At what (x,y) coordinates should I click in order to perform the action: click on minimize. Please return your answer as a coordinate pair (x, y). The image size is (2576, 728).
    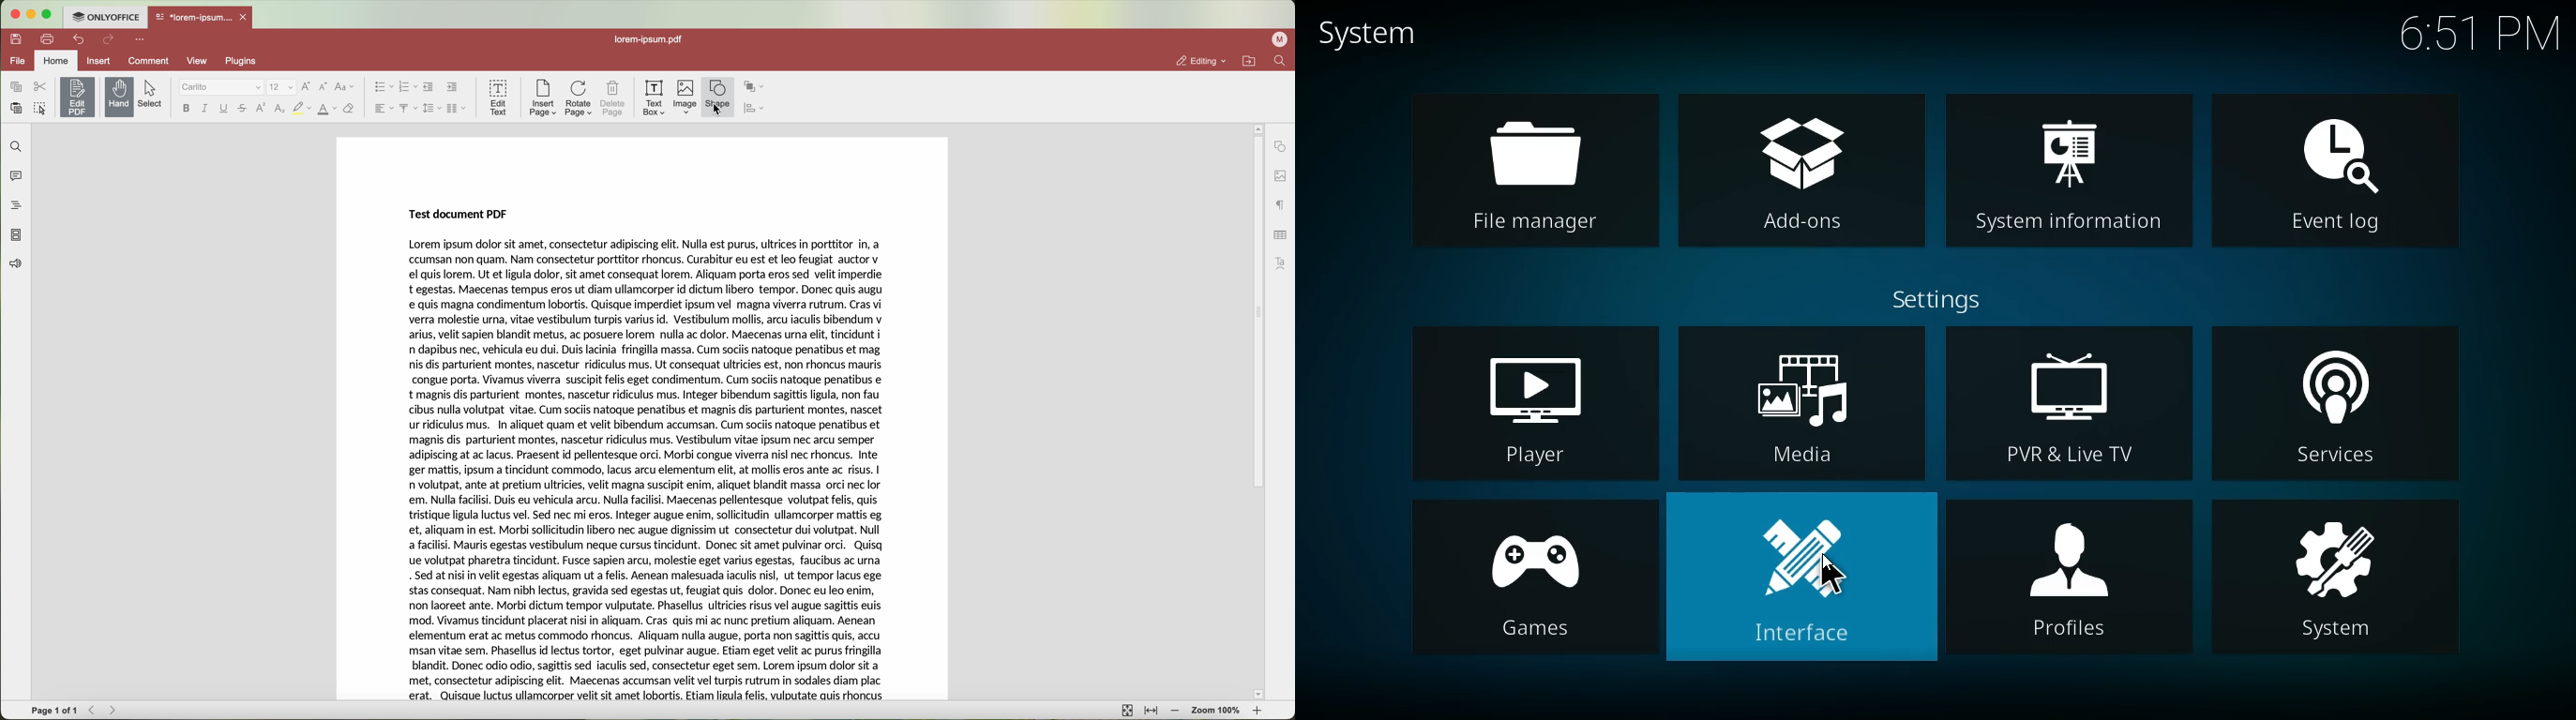
    Looking at the image, I should click on (32, 14).